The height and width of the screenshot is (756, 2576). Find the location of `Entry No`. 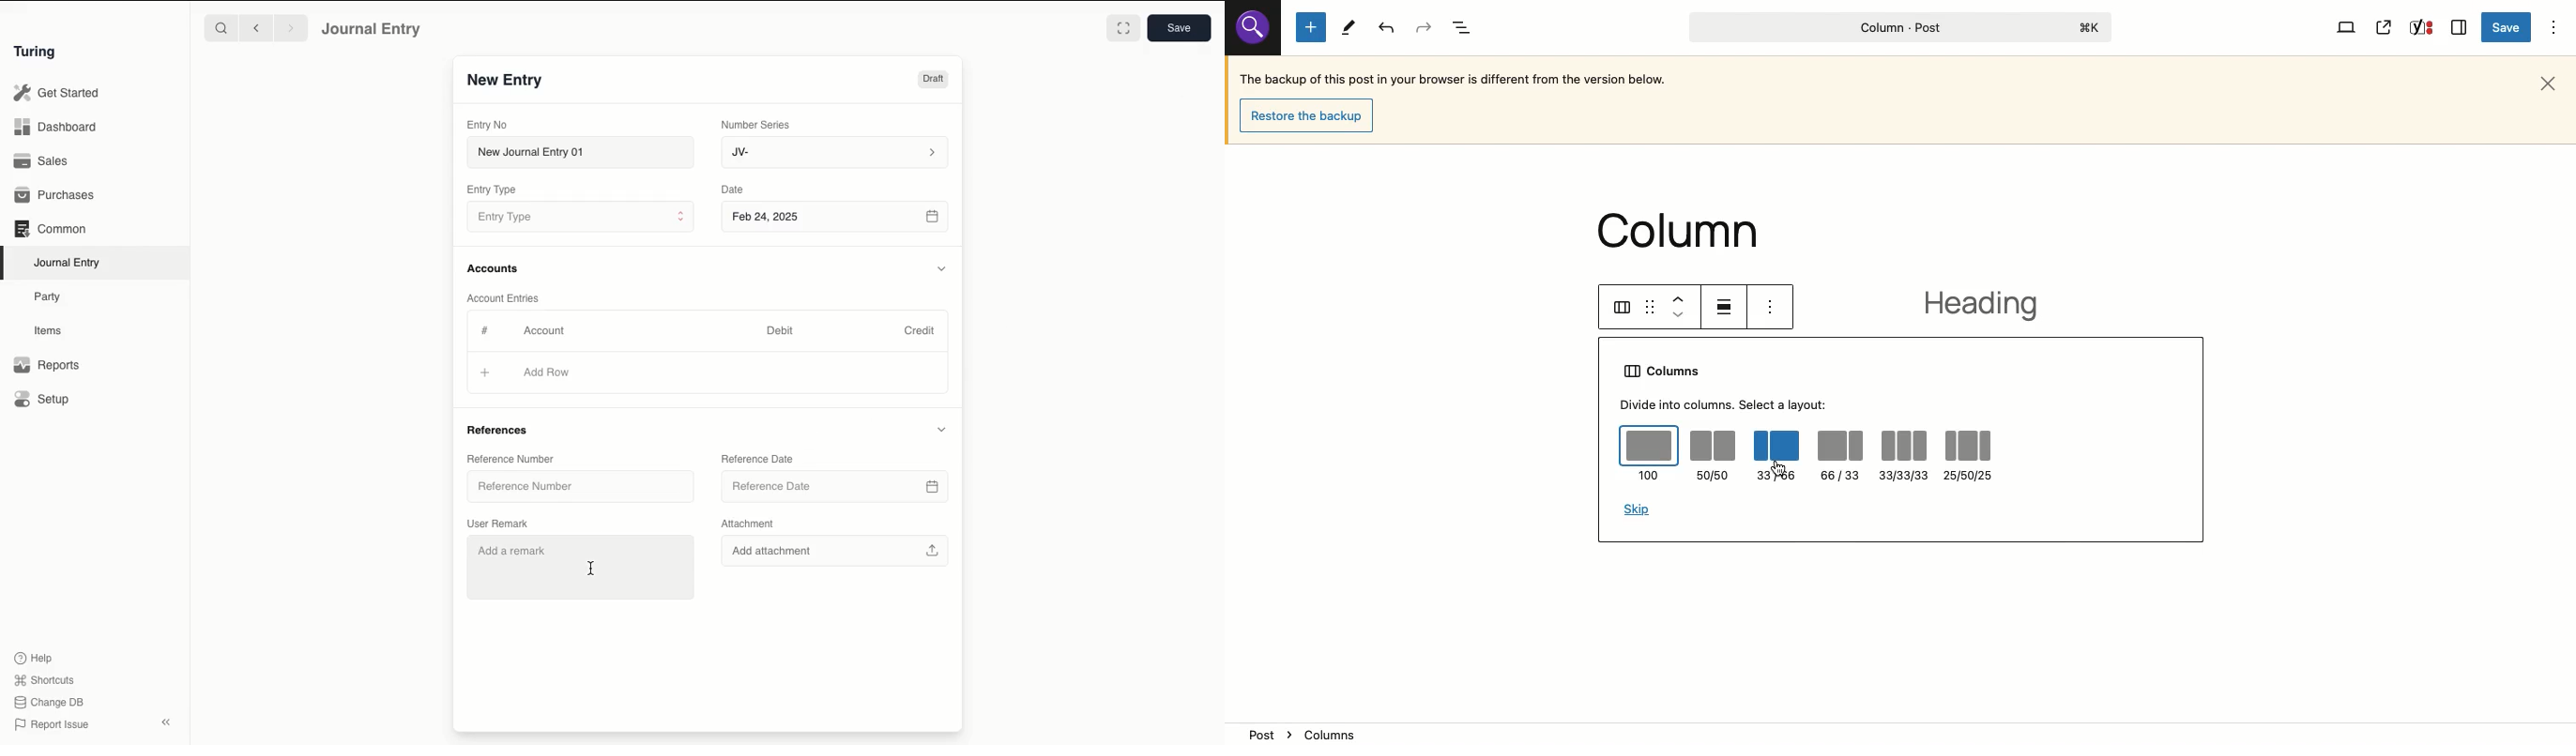

Entry No is located at coordinates (487, 125).